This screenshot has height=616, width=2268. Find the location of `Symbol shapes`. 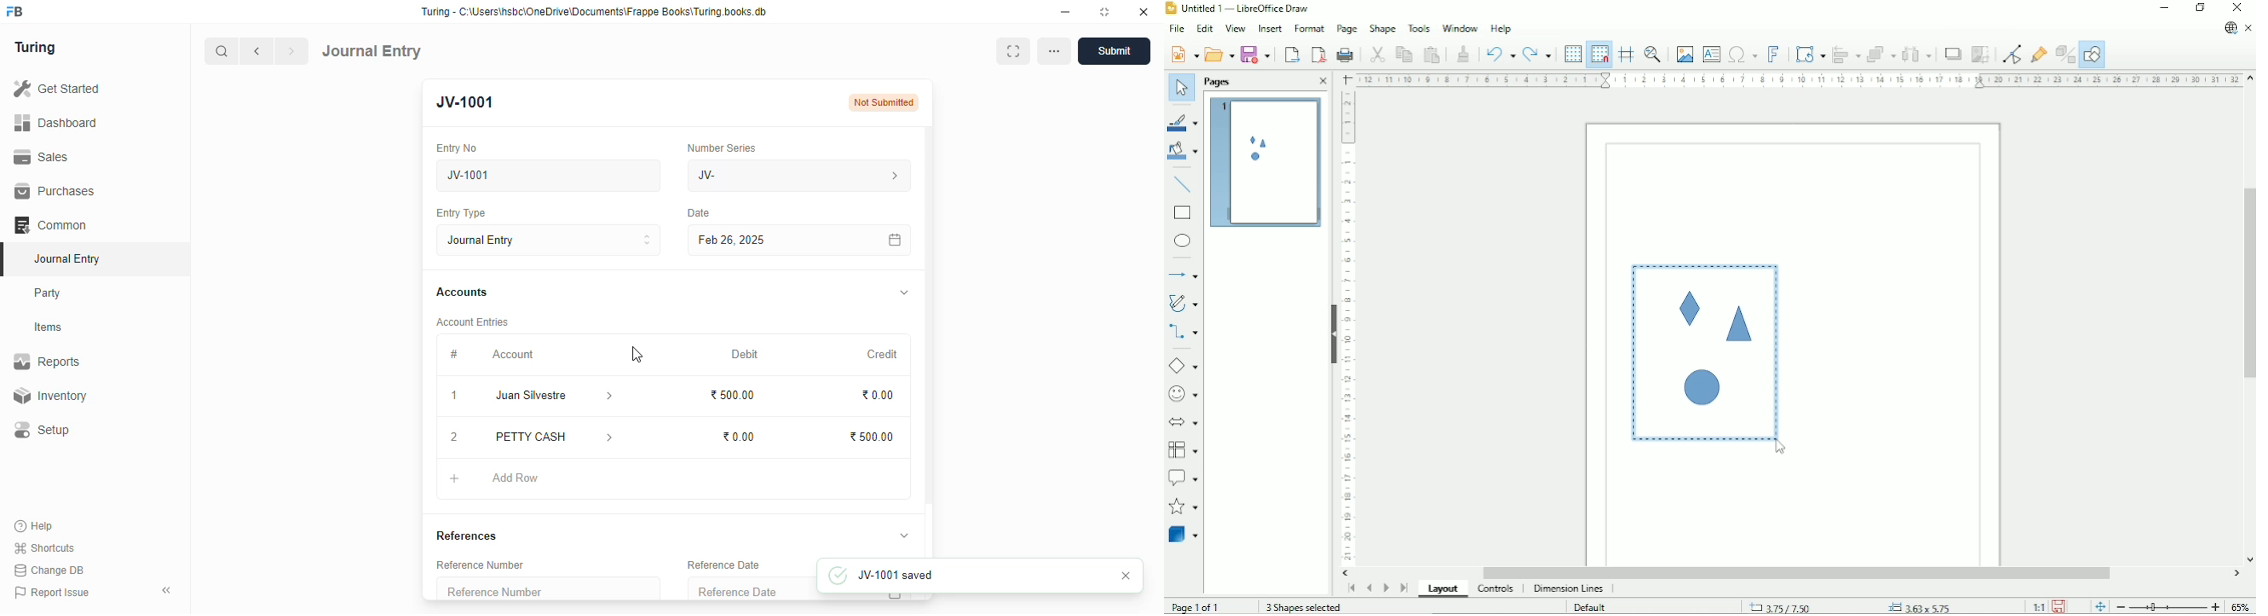

Symbol shapes is located at coordinates (1184, 393).